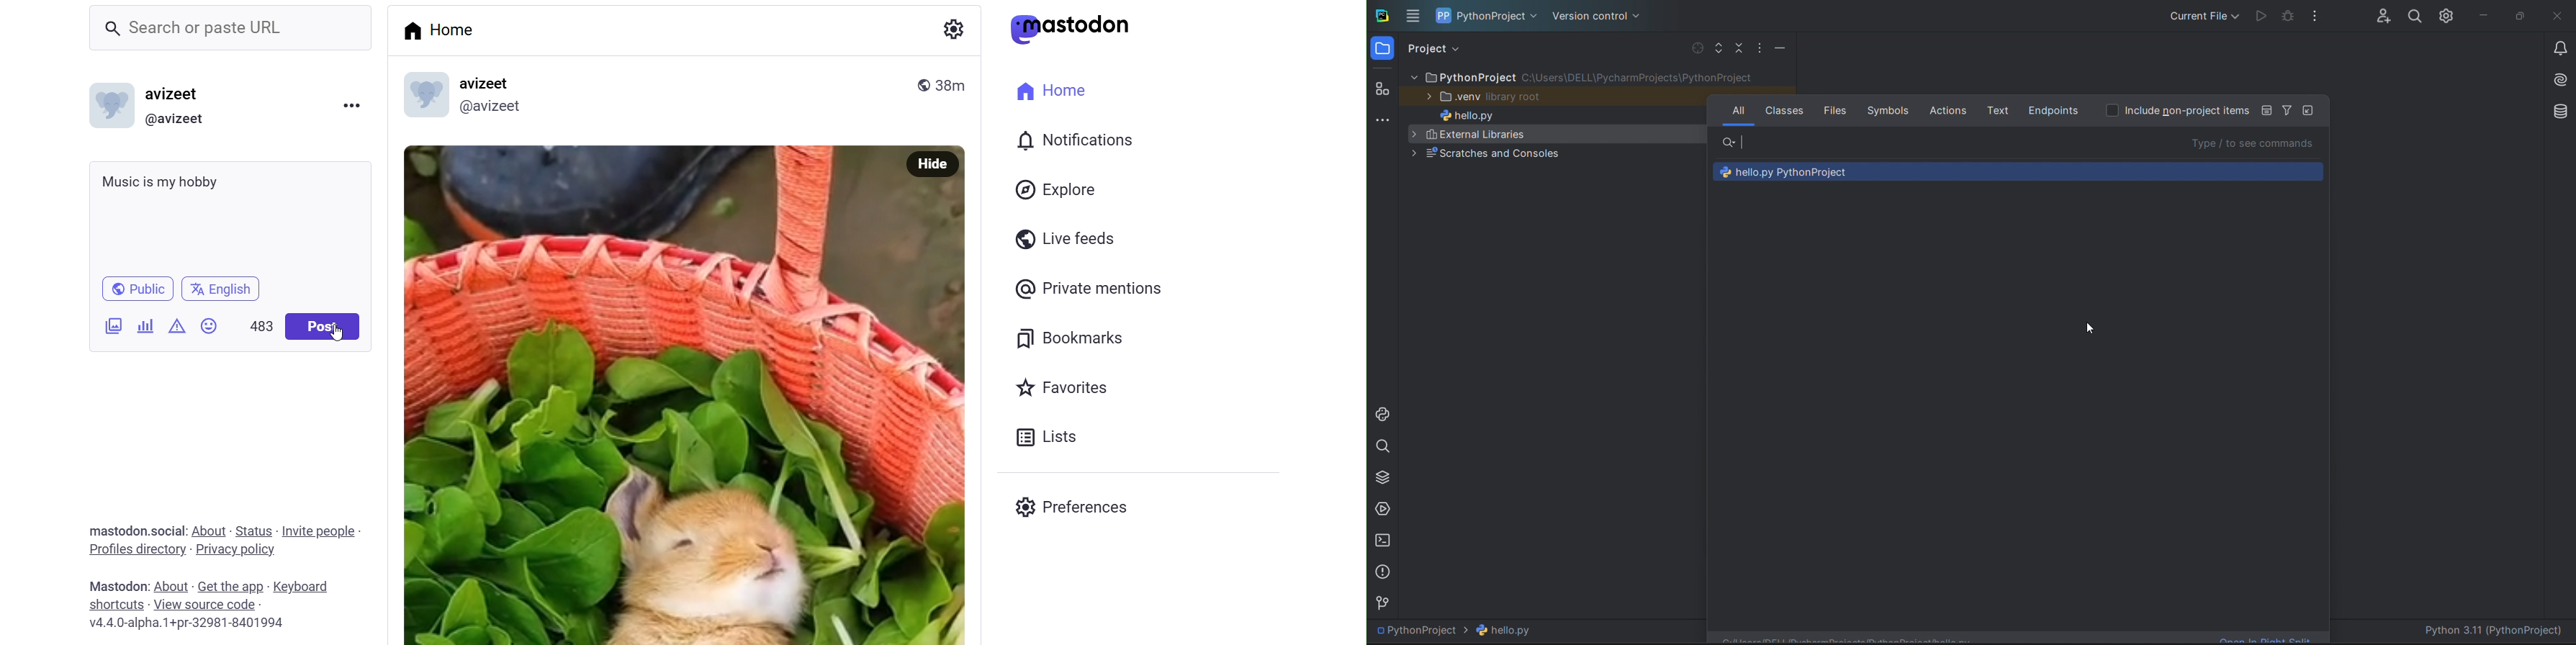 This screenshot has width=2576, height=672. Describe the element at coordinates (180, 119) in the screenshot. I see `@avizeet` at that location.